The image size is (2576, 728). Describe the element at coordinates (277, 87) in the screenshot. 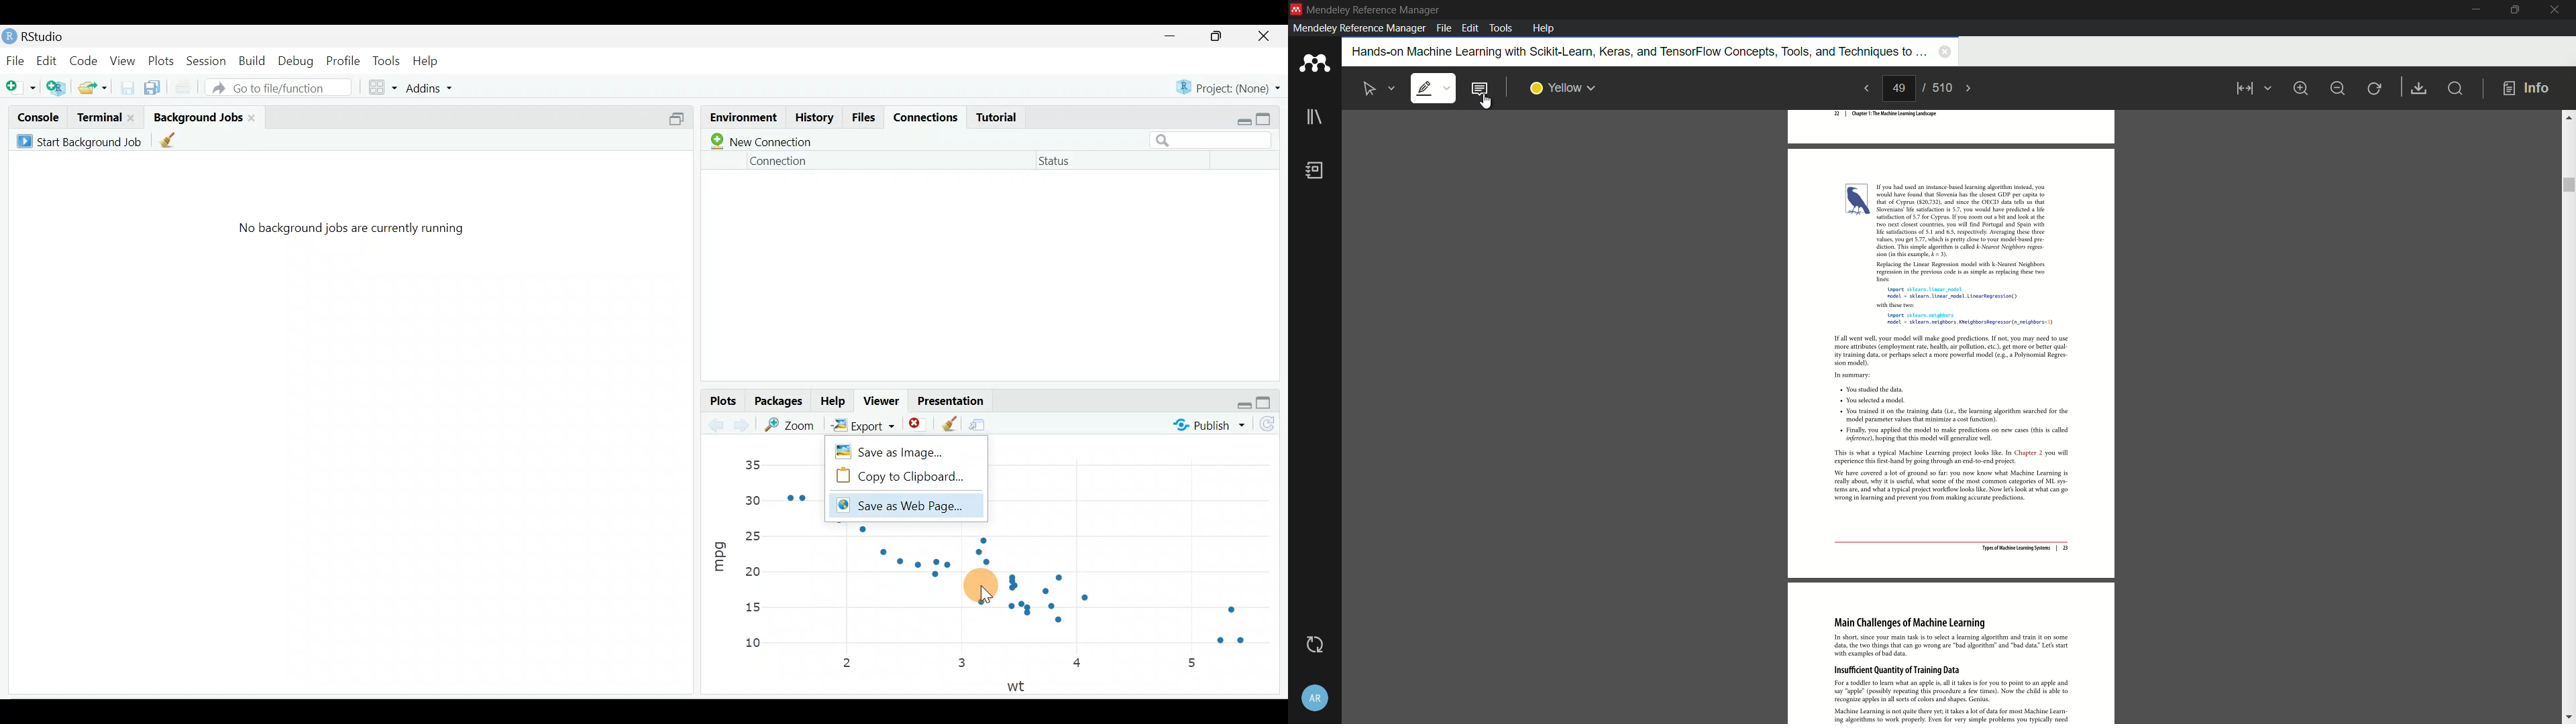

I see `Go to file/function` at that location.